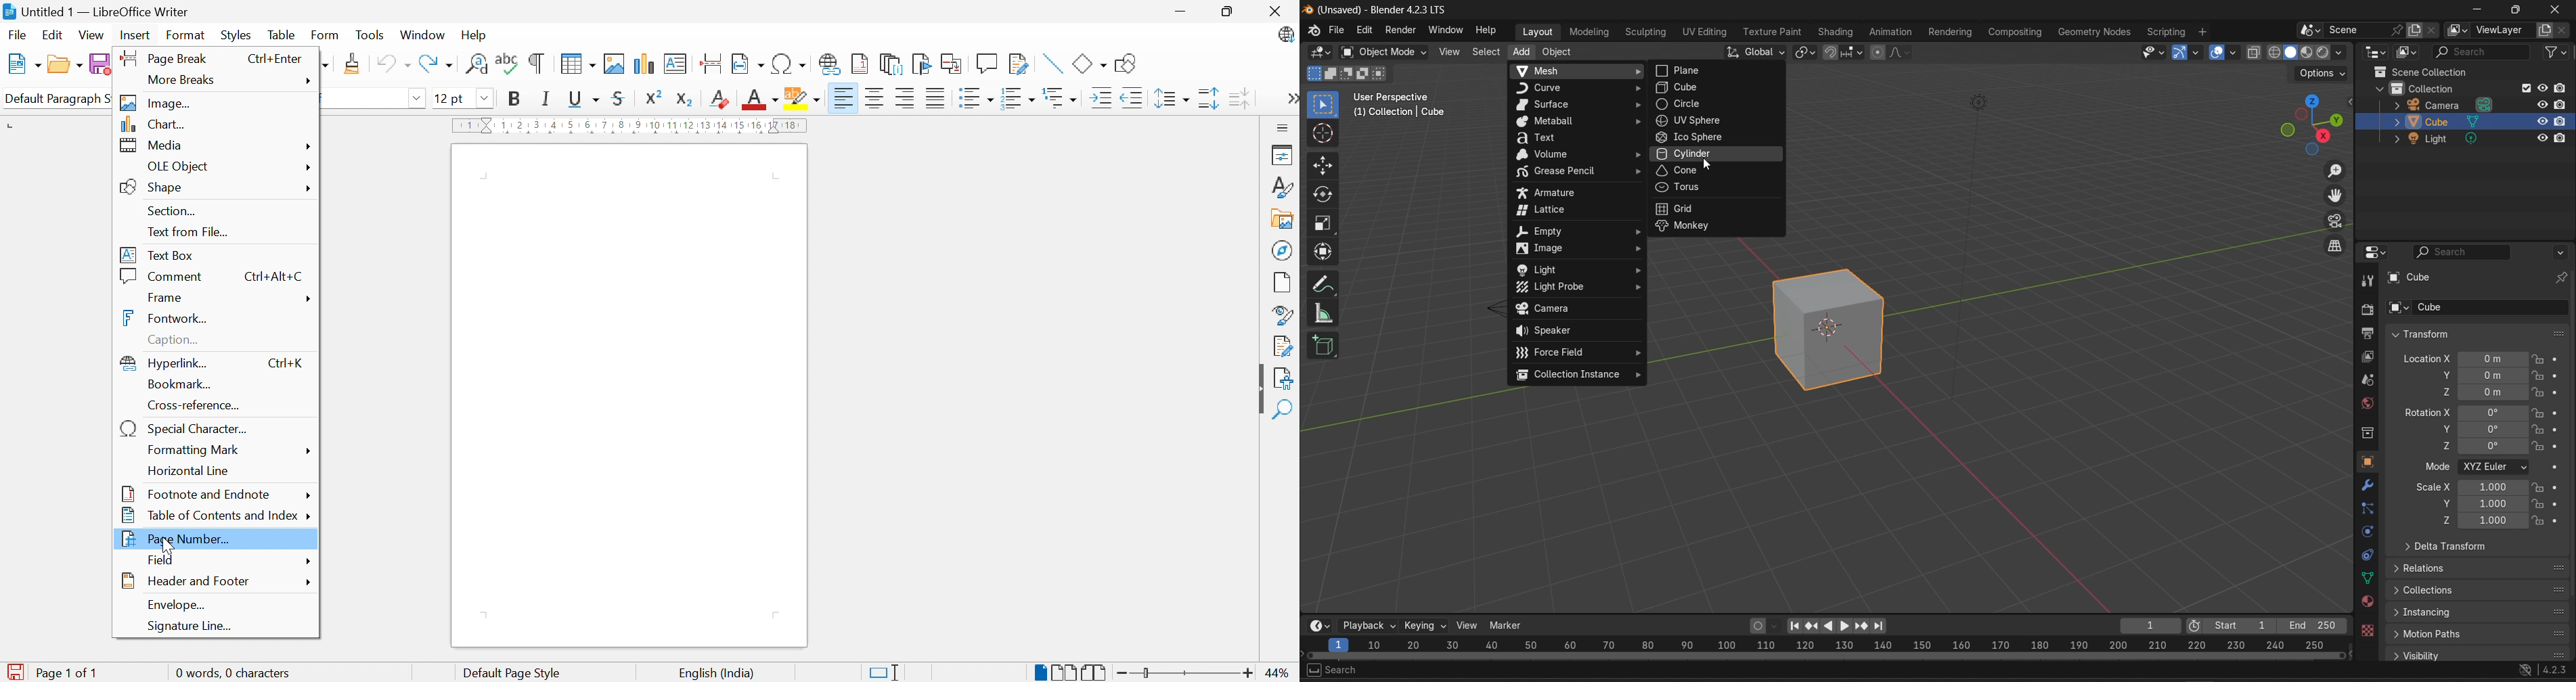 This screenshot has width=2576, height=700. I want to click on Strikethrough, so click(618, 97).